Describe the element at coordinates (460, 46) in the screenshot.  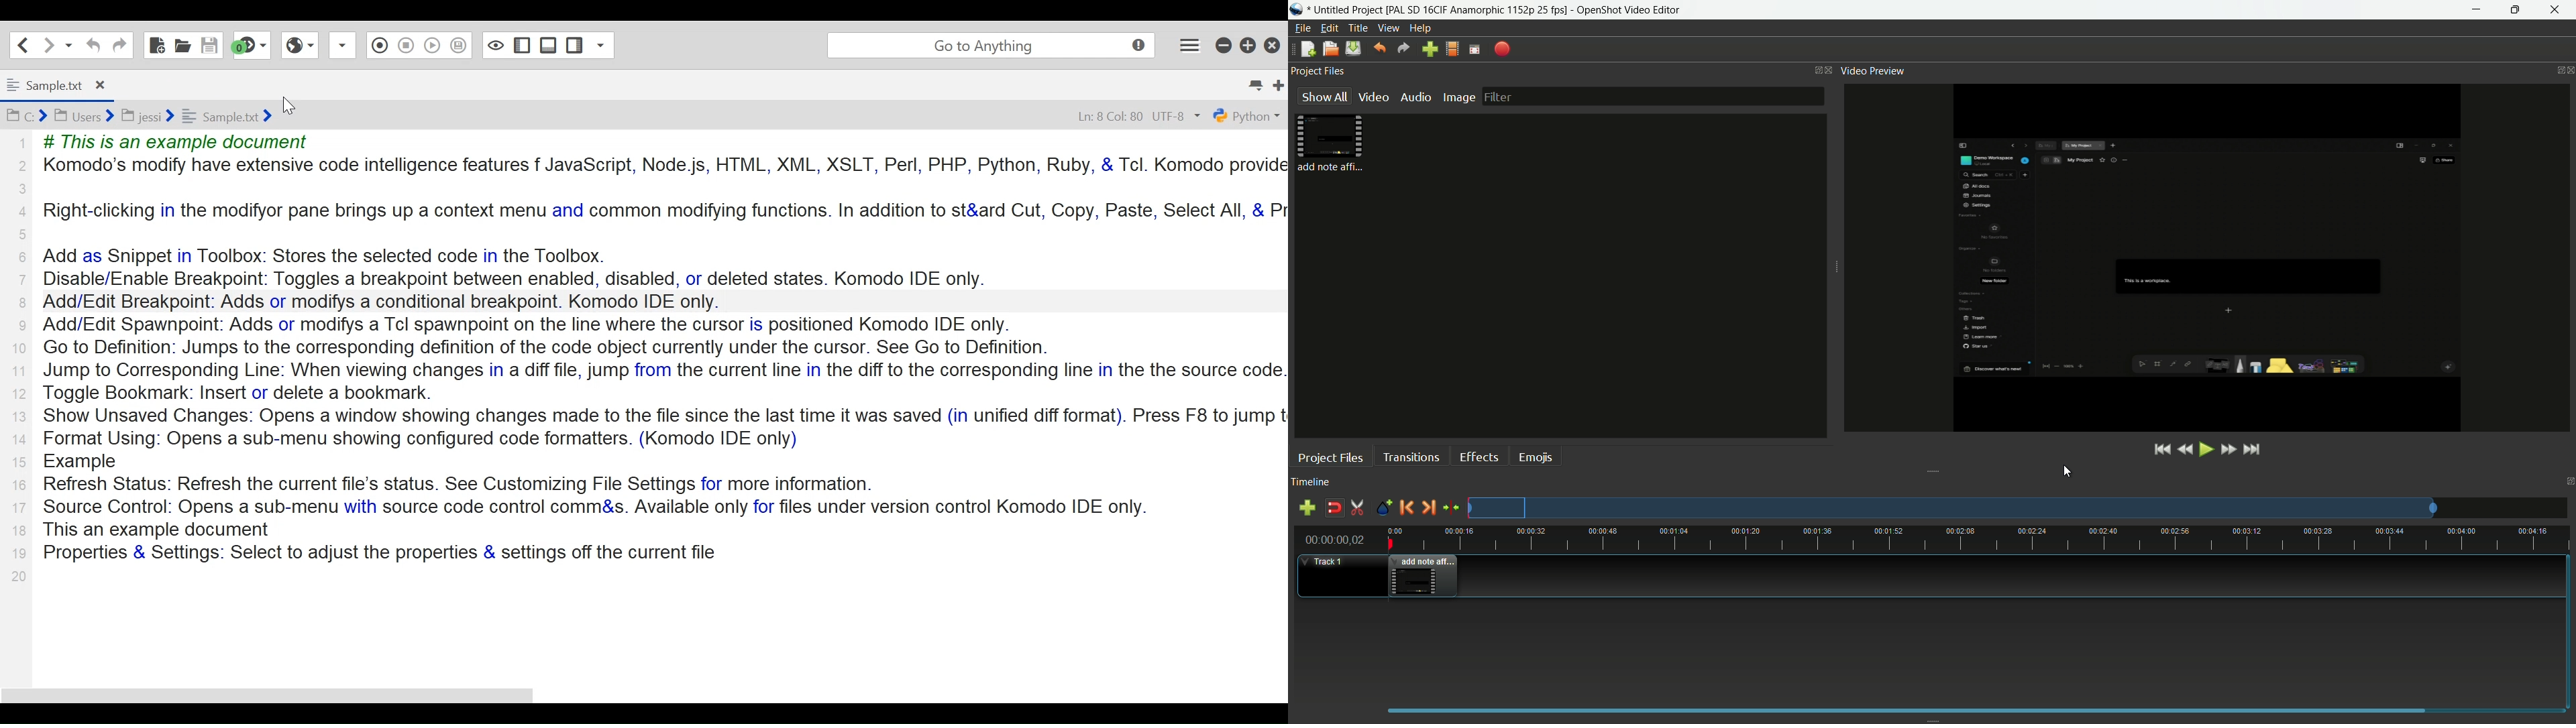
I see `Save Macro to Toolbox as Superscript` at that location.